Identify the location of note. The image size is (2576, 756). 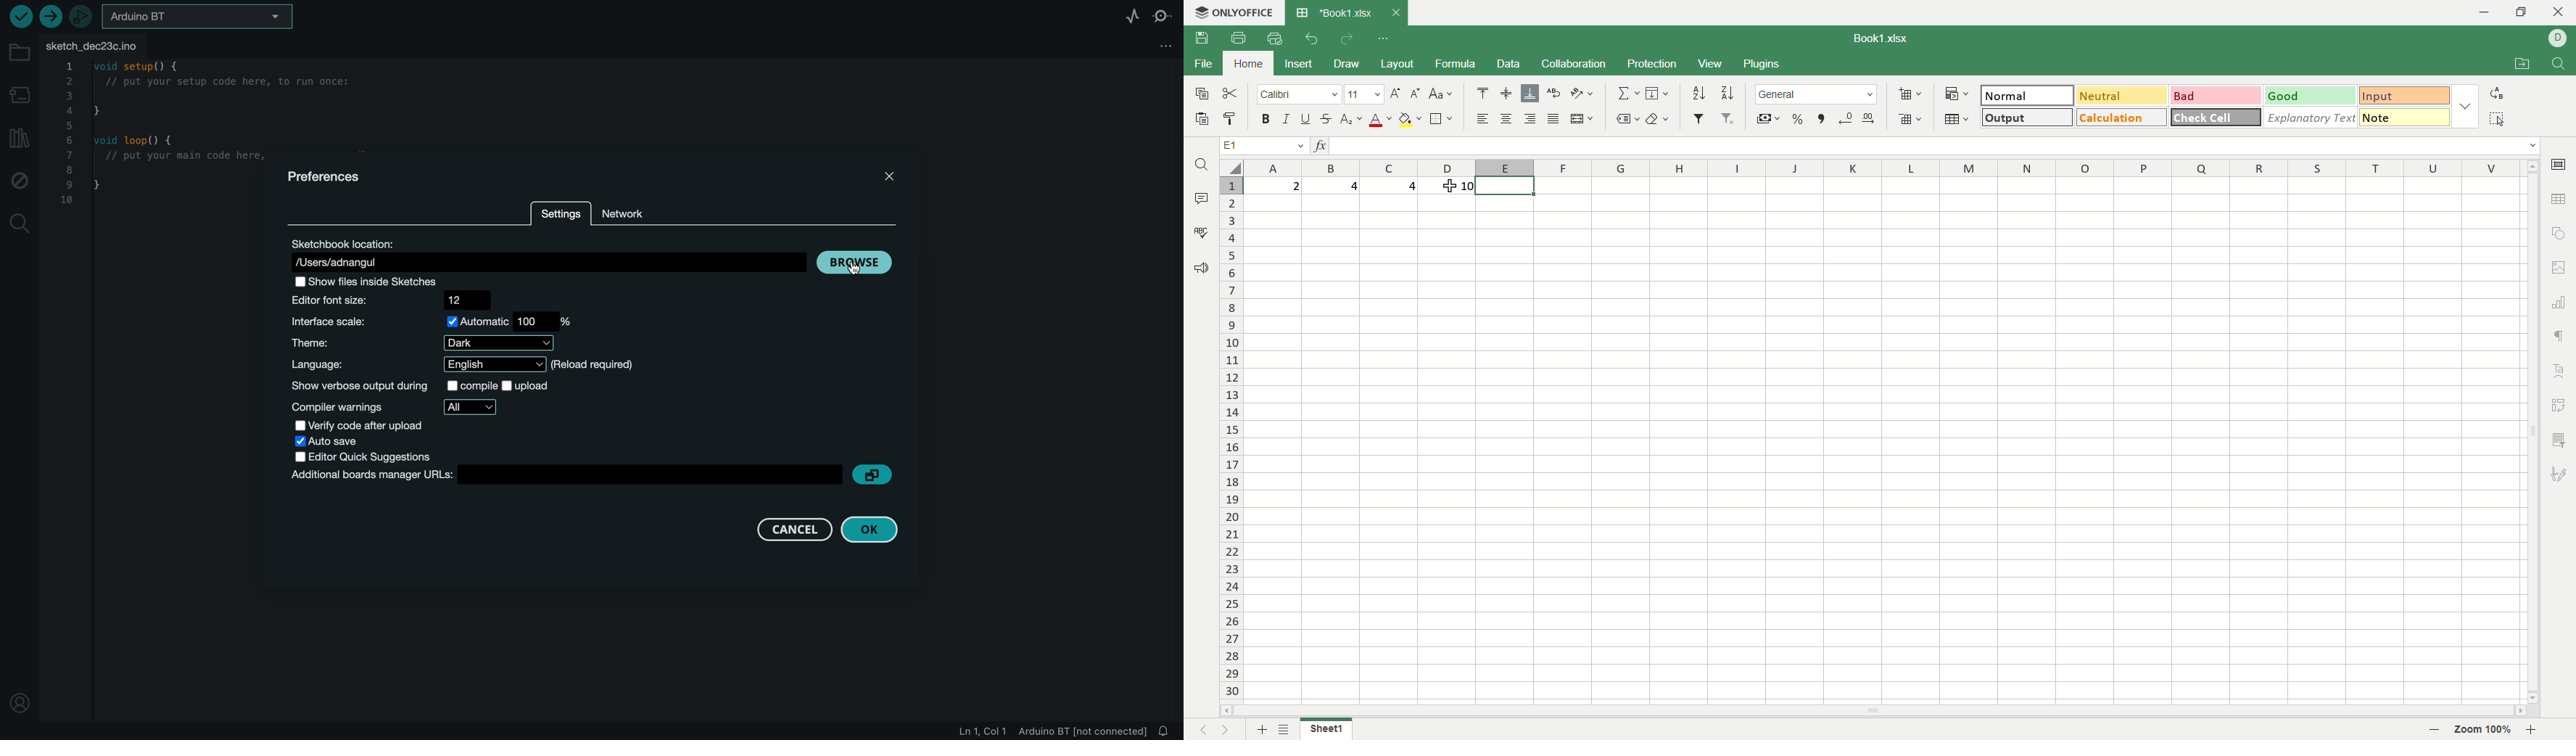
(2403, 118).